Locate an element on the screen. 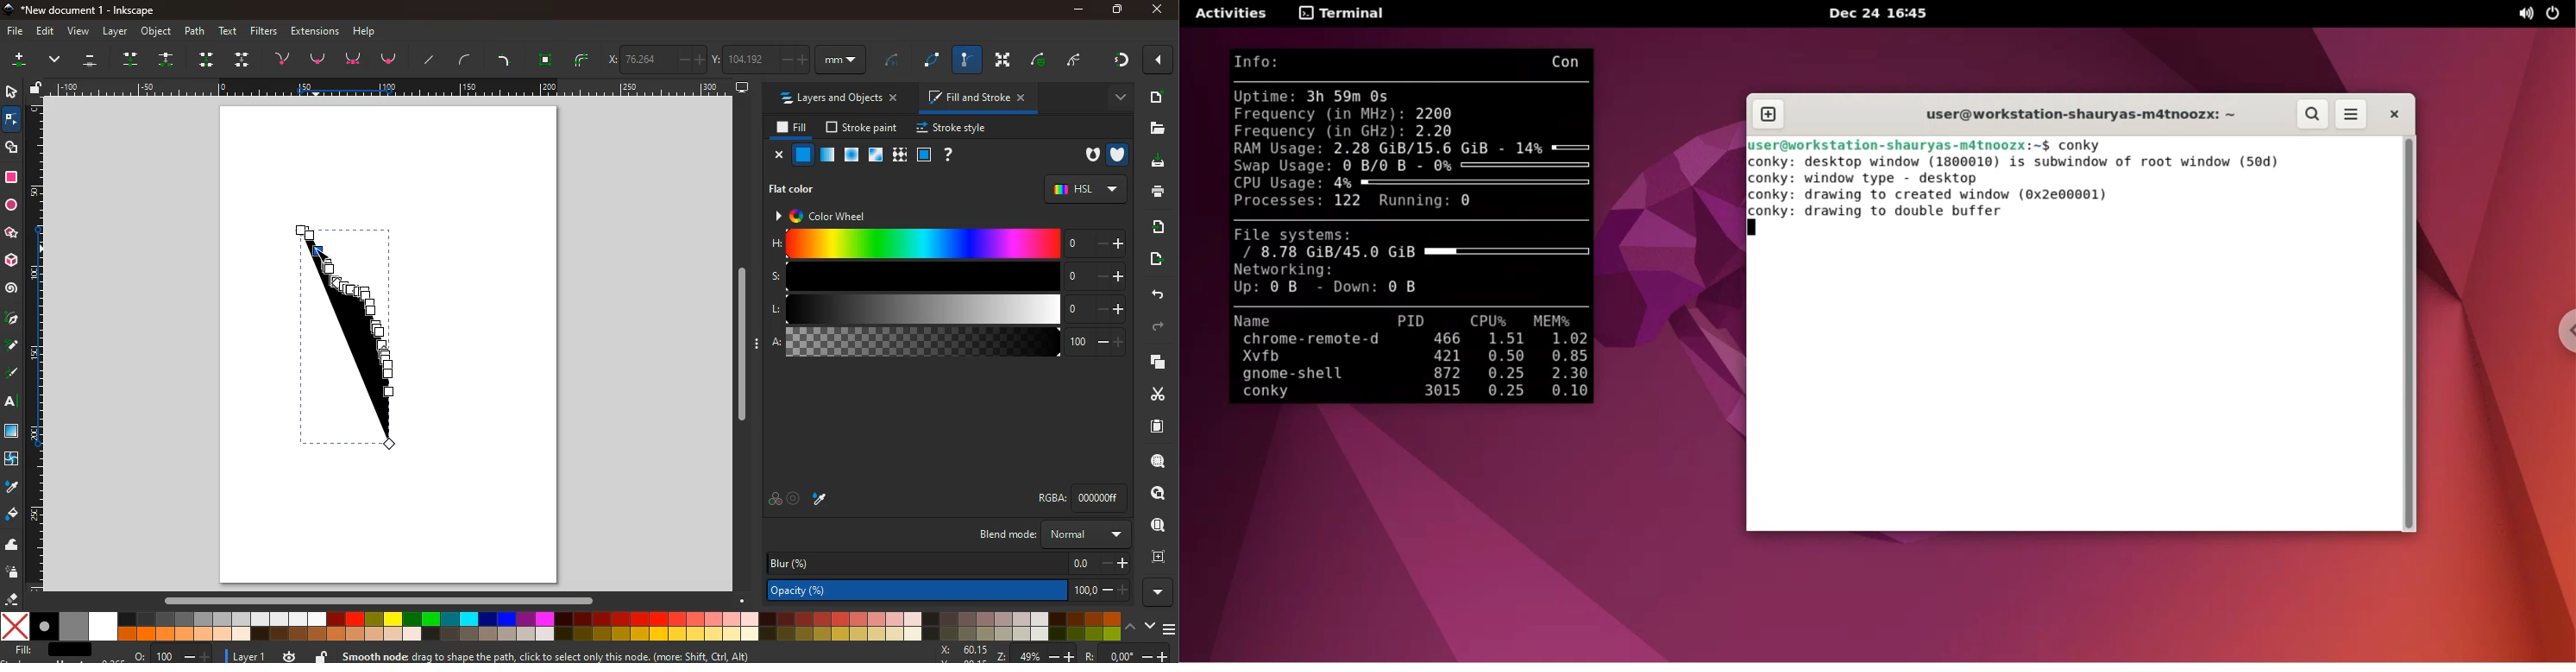 Image resolution: width=2576 pixels, height=672 pixels. stroke paint is located at coordinates (864, 127).